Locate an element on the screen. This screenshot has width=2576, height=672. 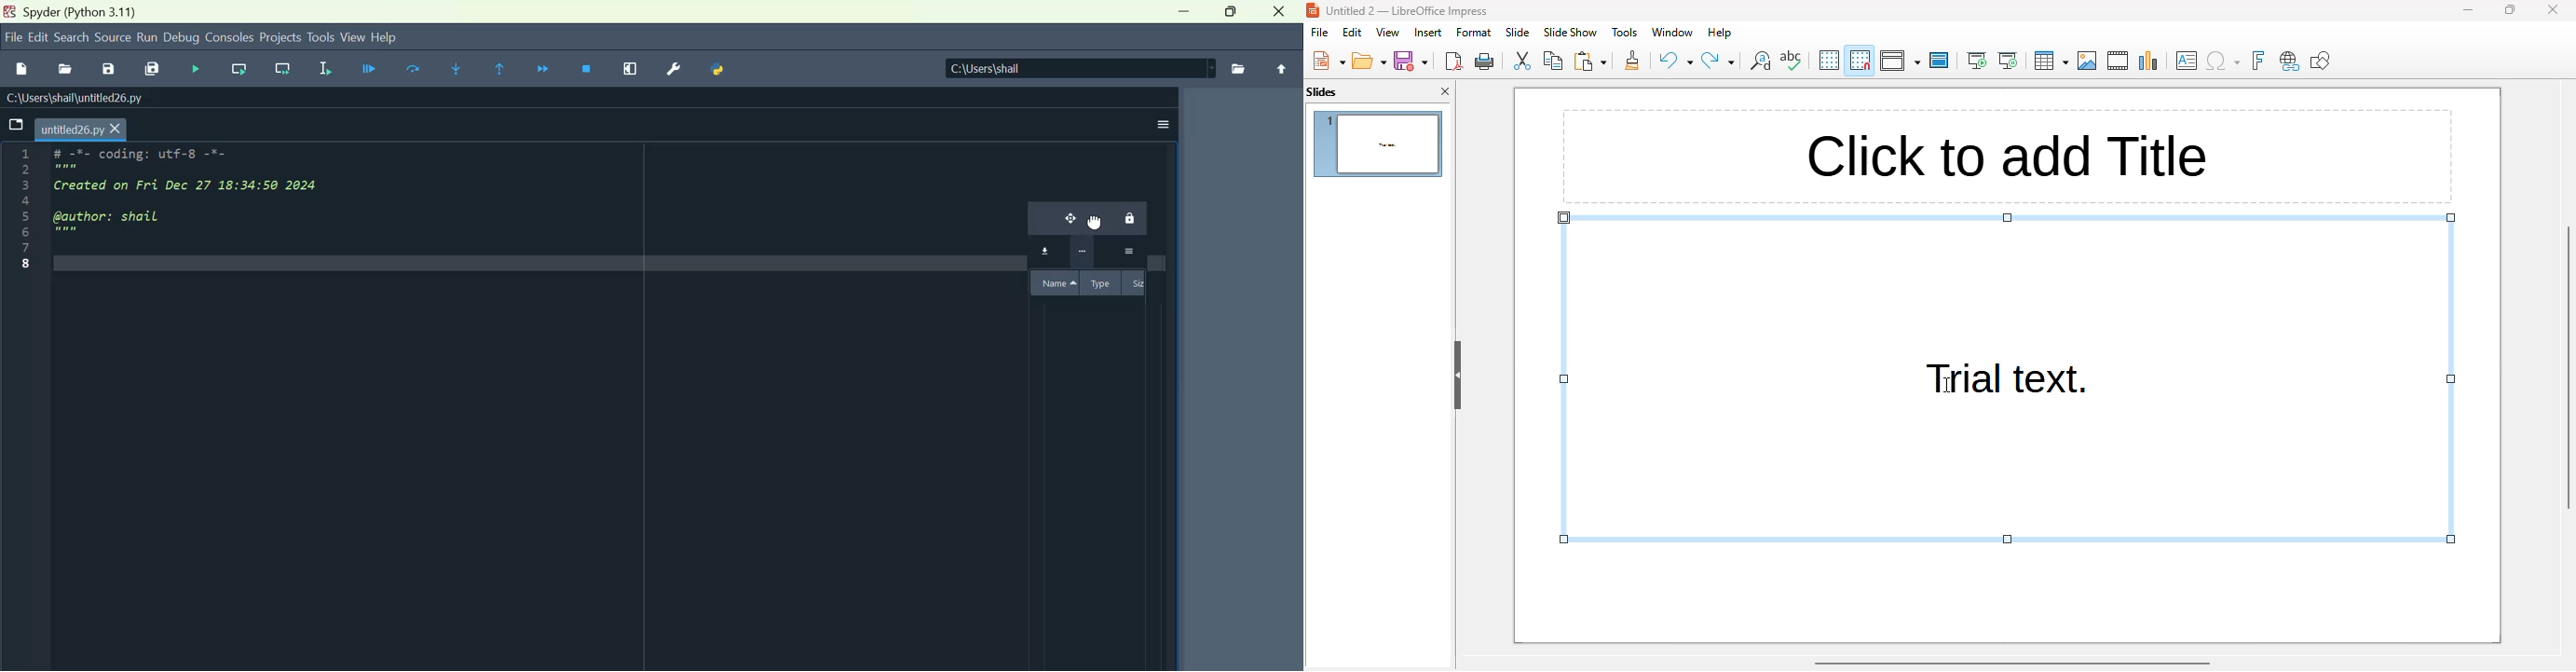
Source is located at coordinates (115, 38).